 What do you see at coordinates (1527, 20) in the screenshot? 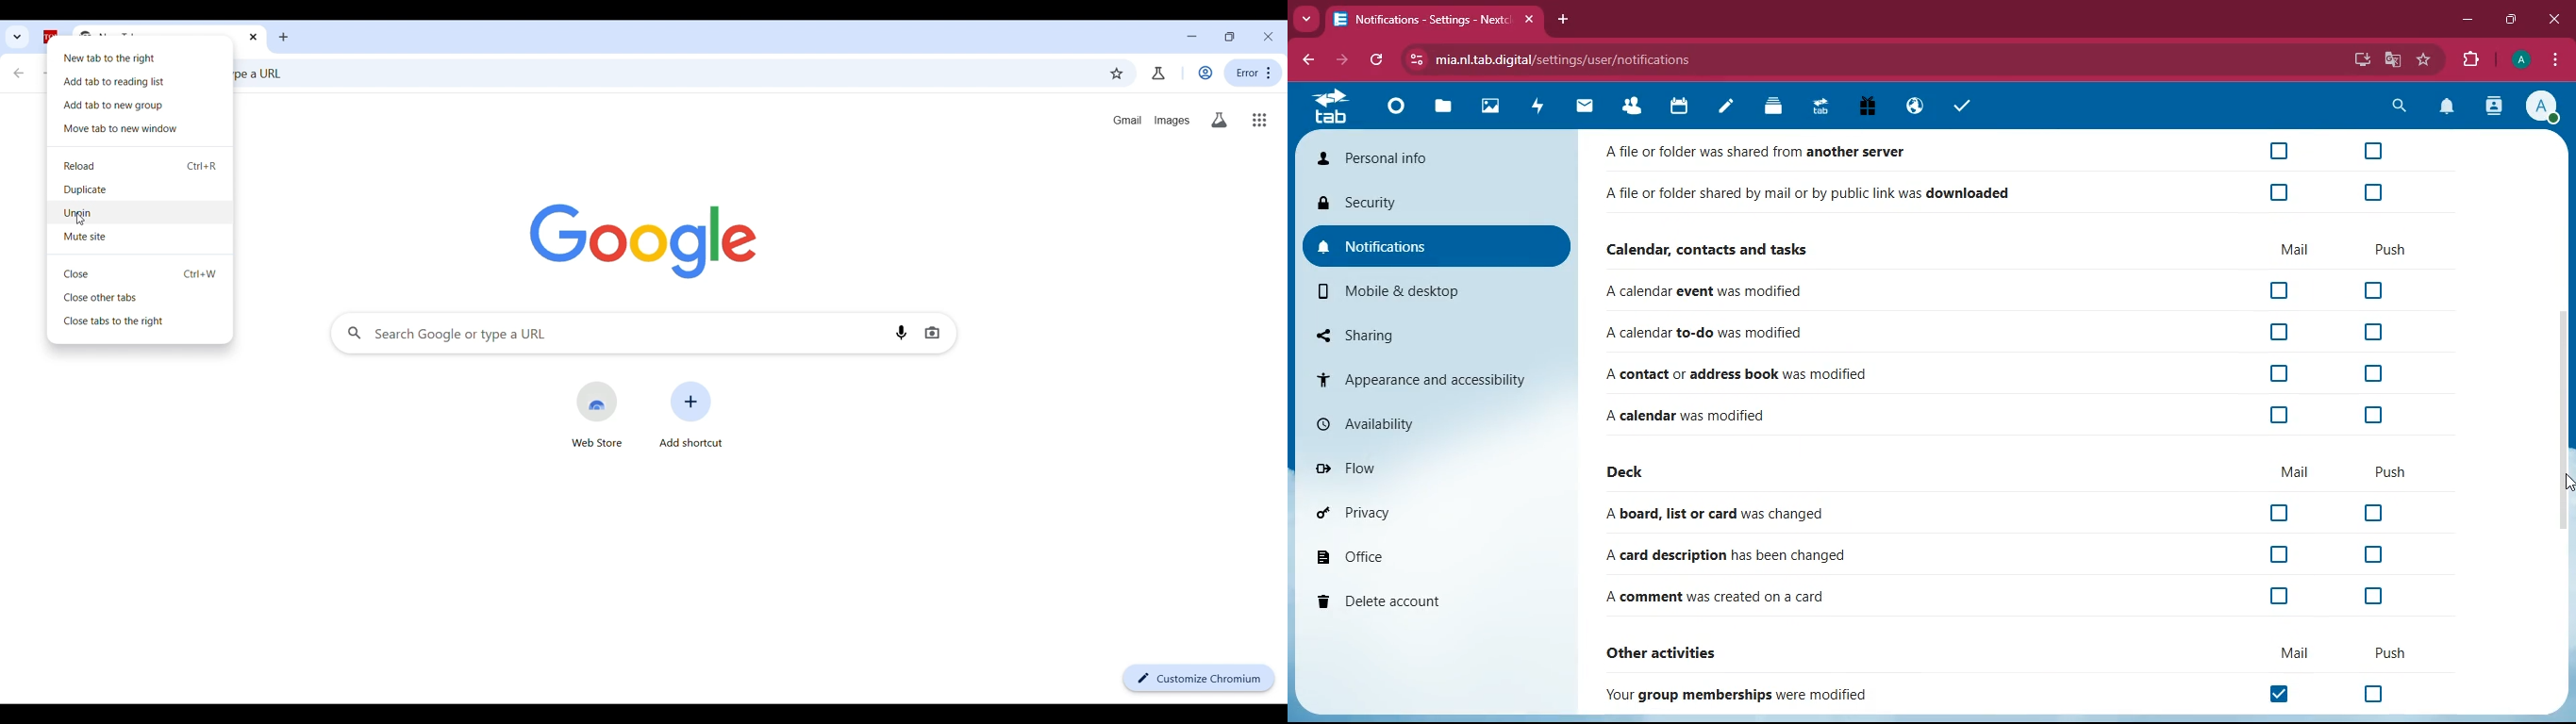
I see `close` at bounding box center [1527, 20].